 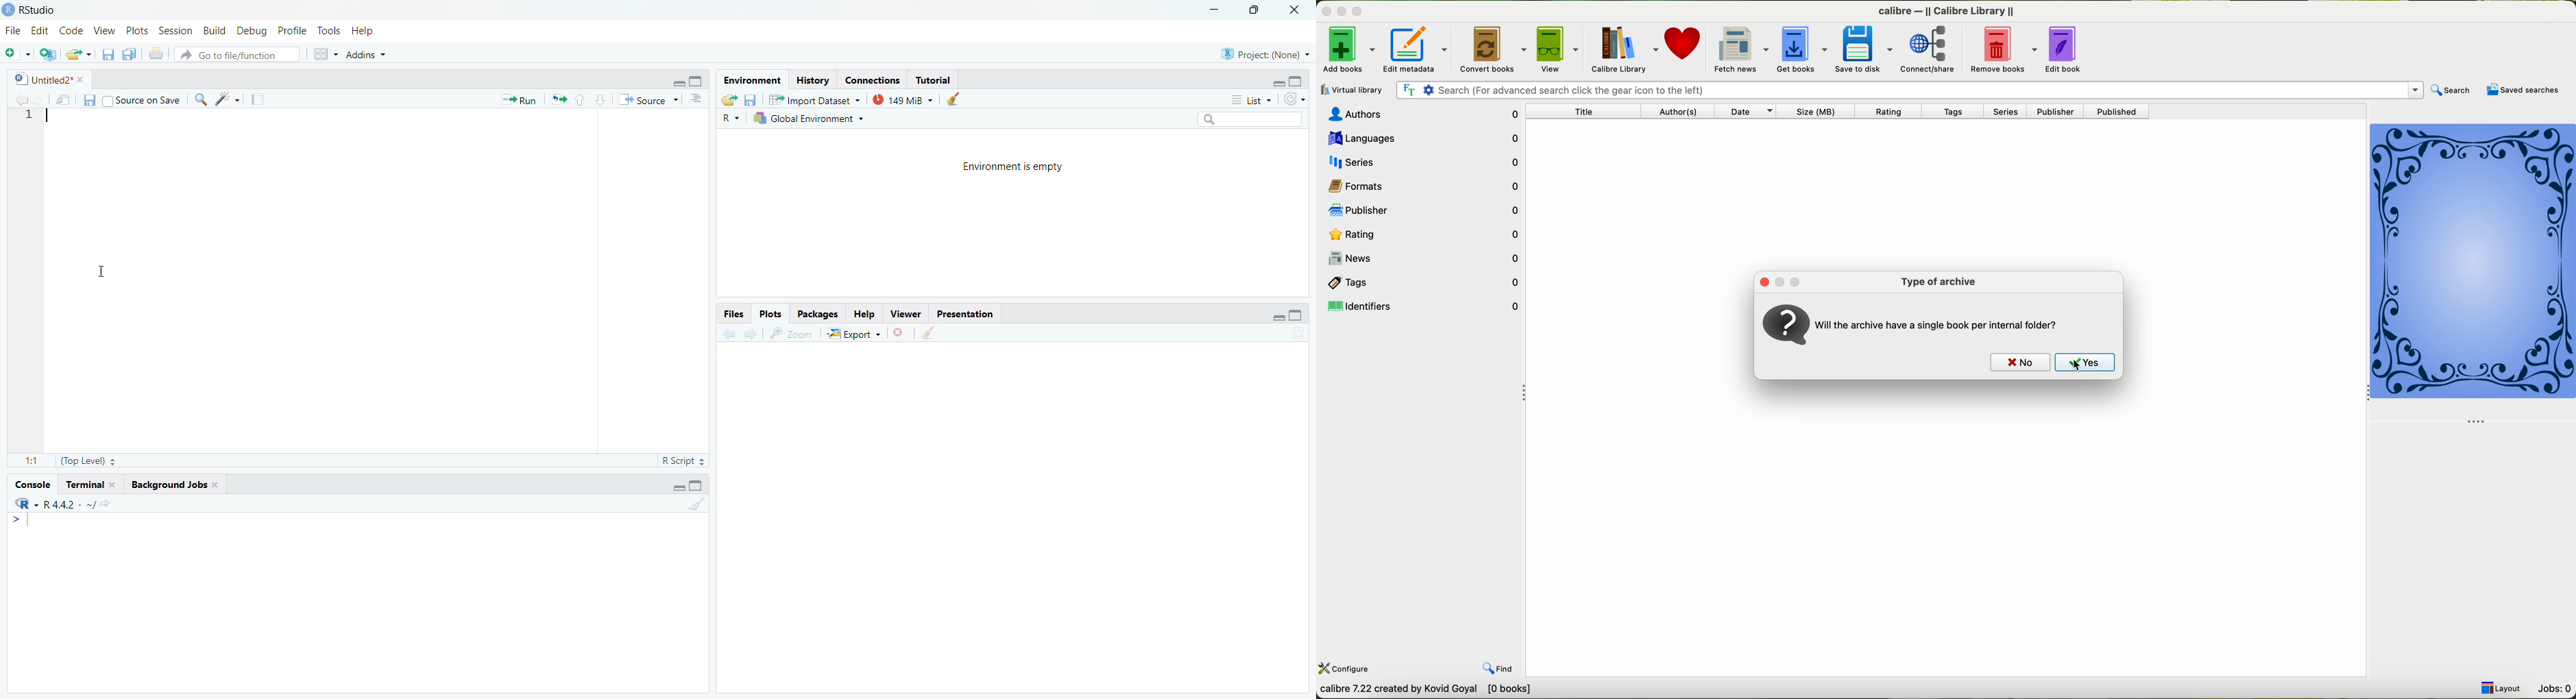 I want to click on Maximize/Restore, so click(x=1297, y=317).